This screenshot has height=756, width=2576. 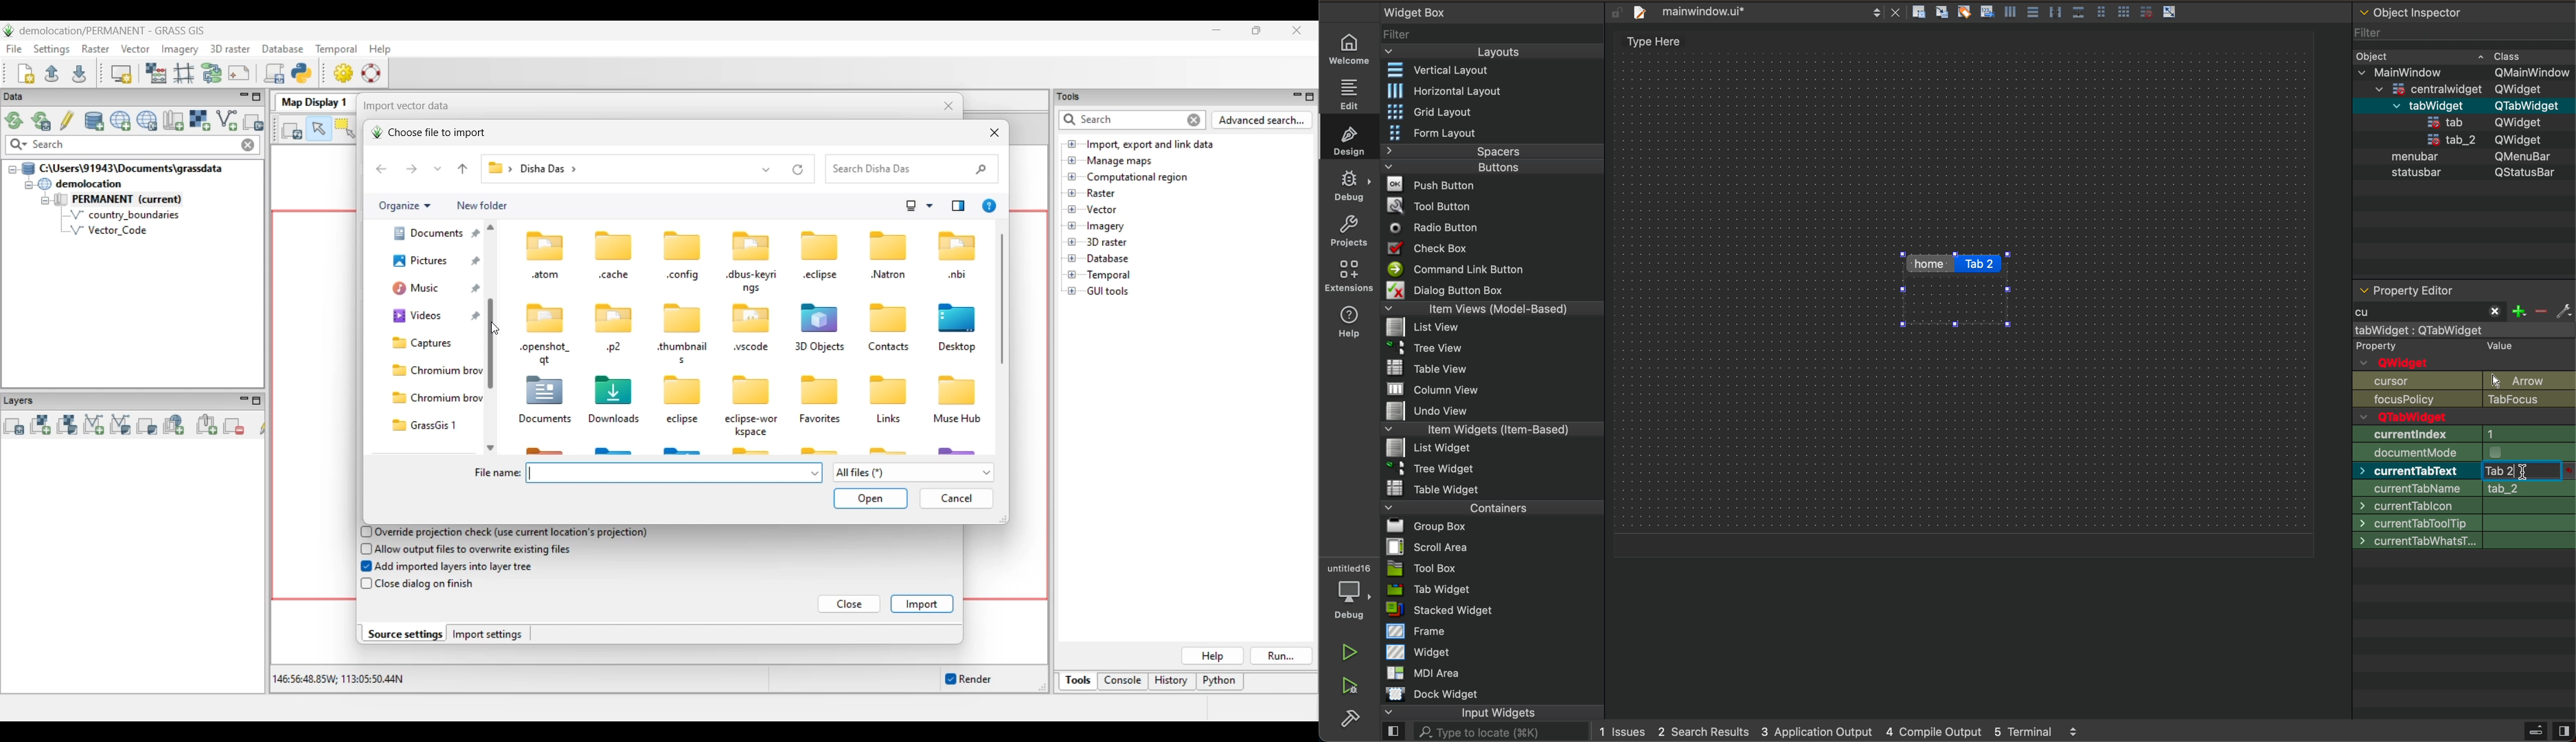 I want to click on = stacked Widget, so click(x=1446, y=610).